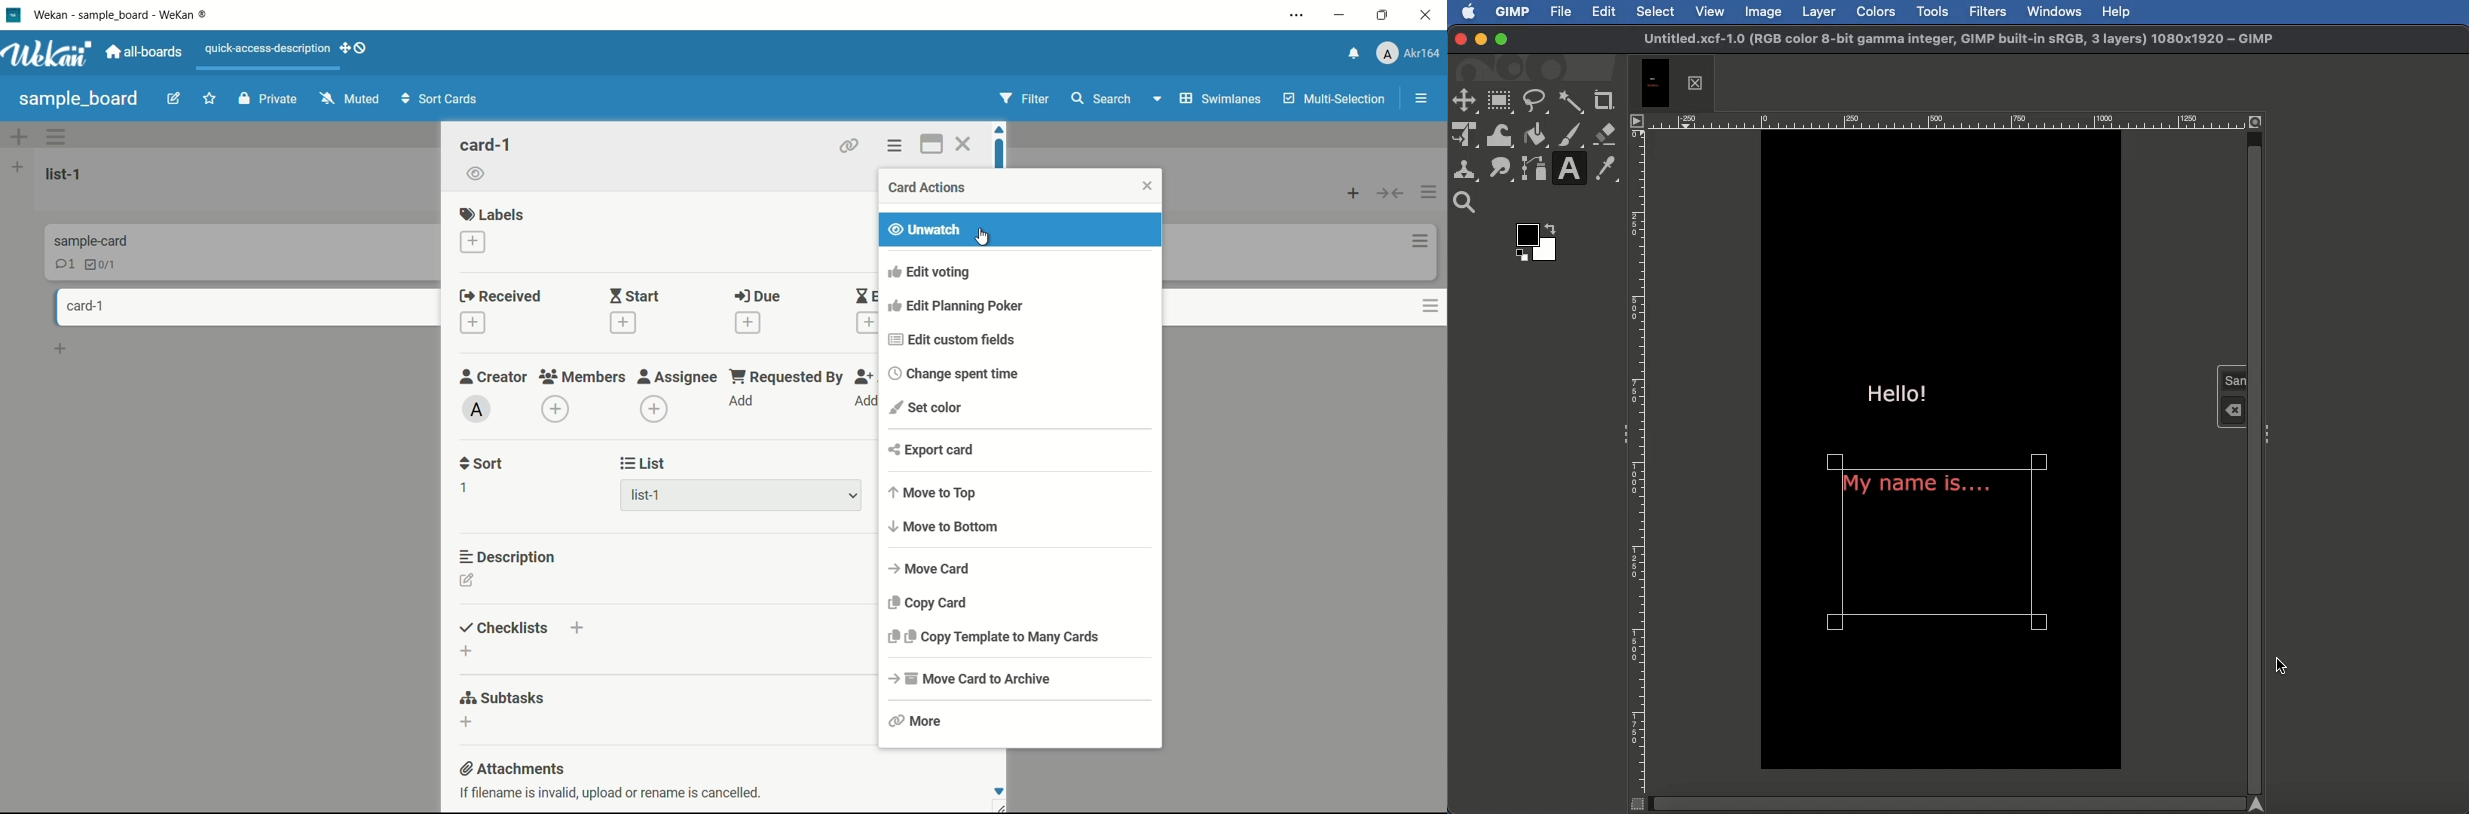 The height and width of the screenshot is (840, 2492). Describe the element at coordinates (1426, 17) in the screenshot. I see `close app` at that location.